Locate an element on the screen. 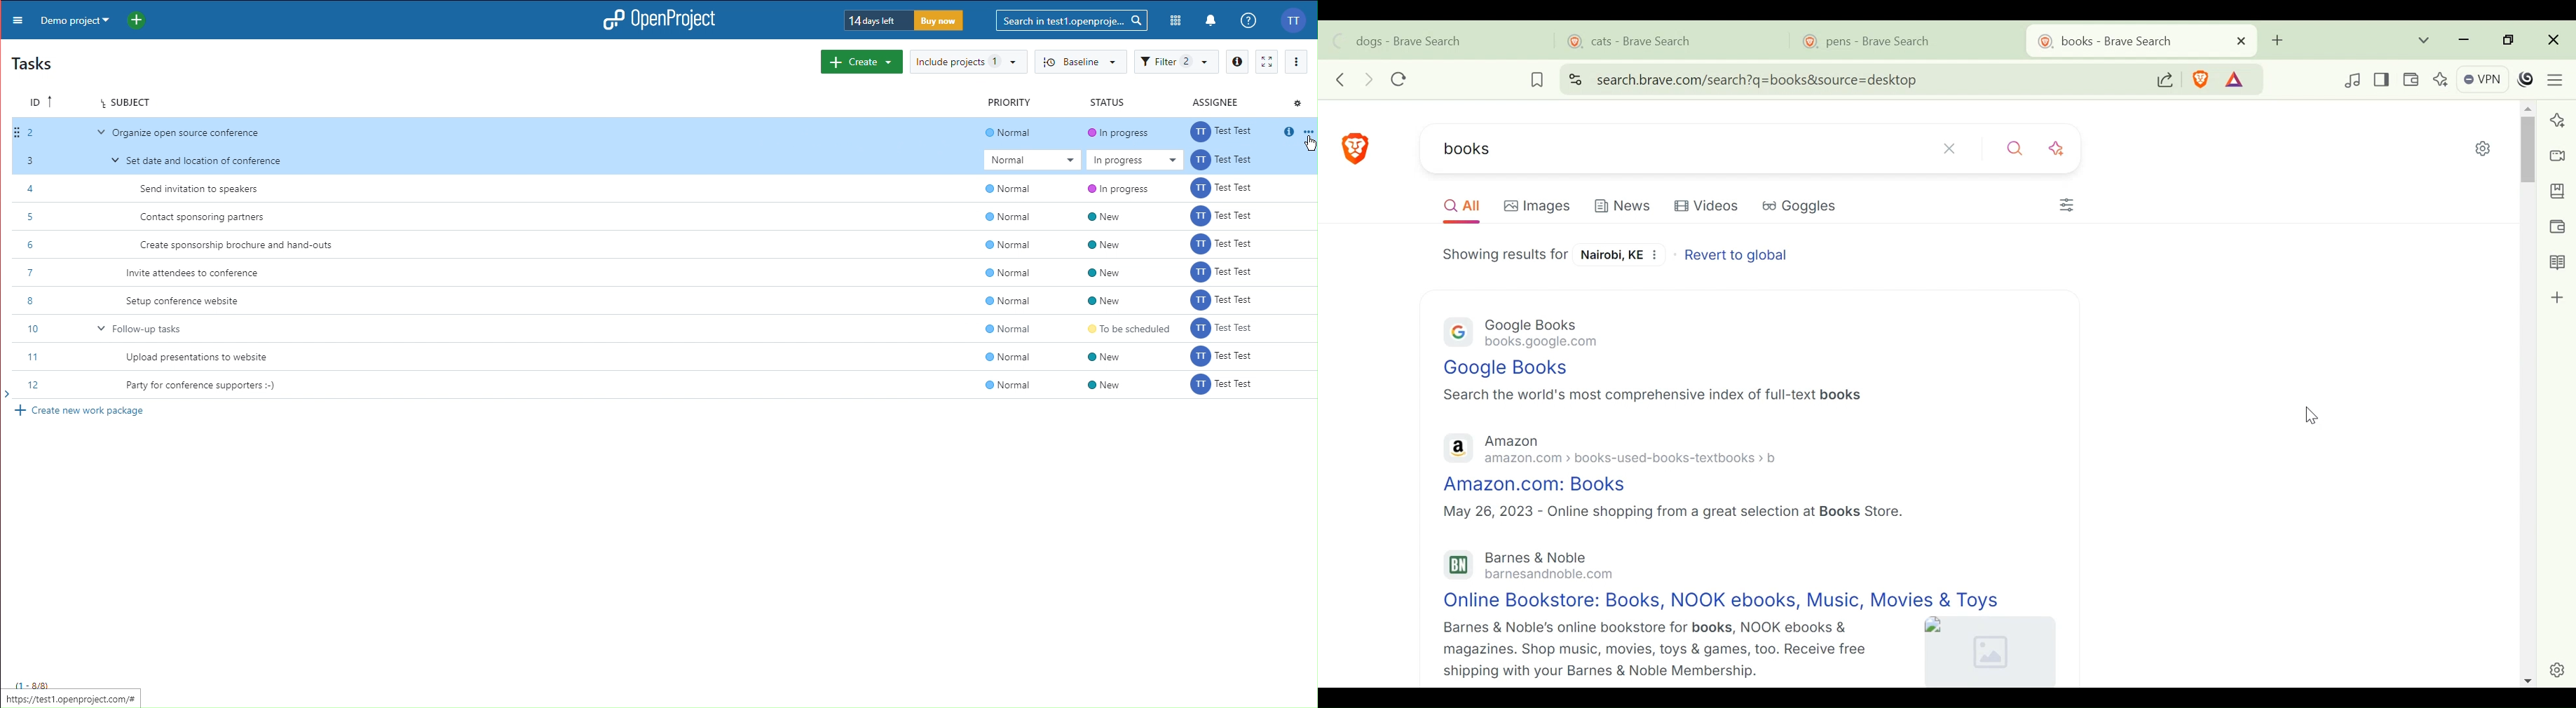 Image resolution: width=2576 pixels, height=728 pixels. Contact sponsoring partners is located at coordinates (204, 217).